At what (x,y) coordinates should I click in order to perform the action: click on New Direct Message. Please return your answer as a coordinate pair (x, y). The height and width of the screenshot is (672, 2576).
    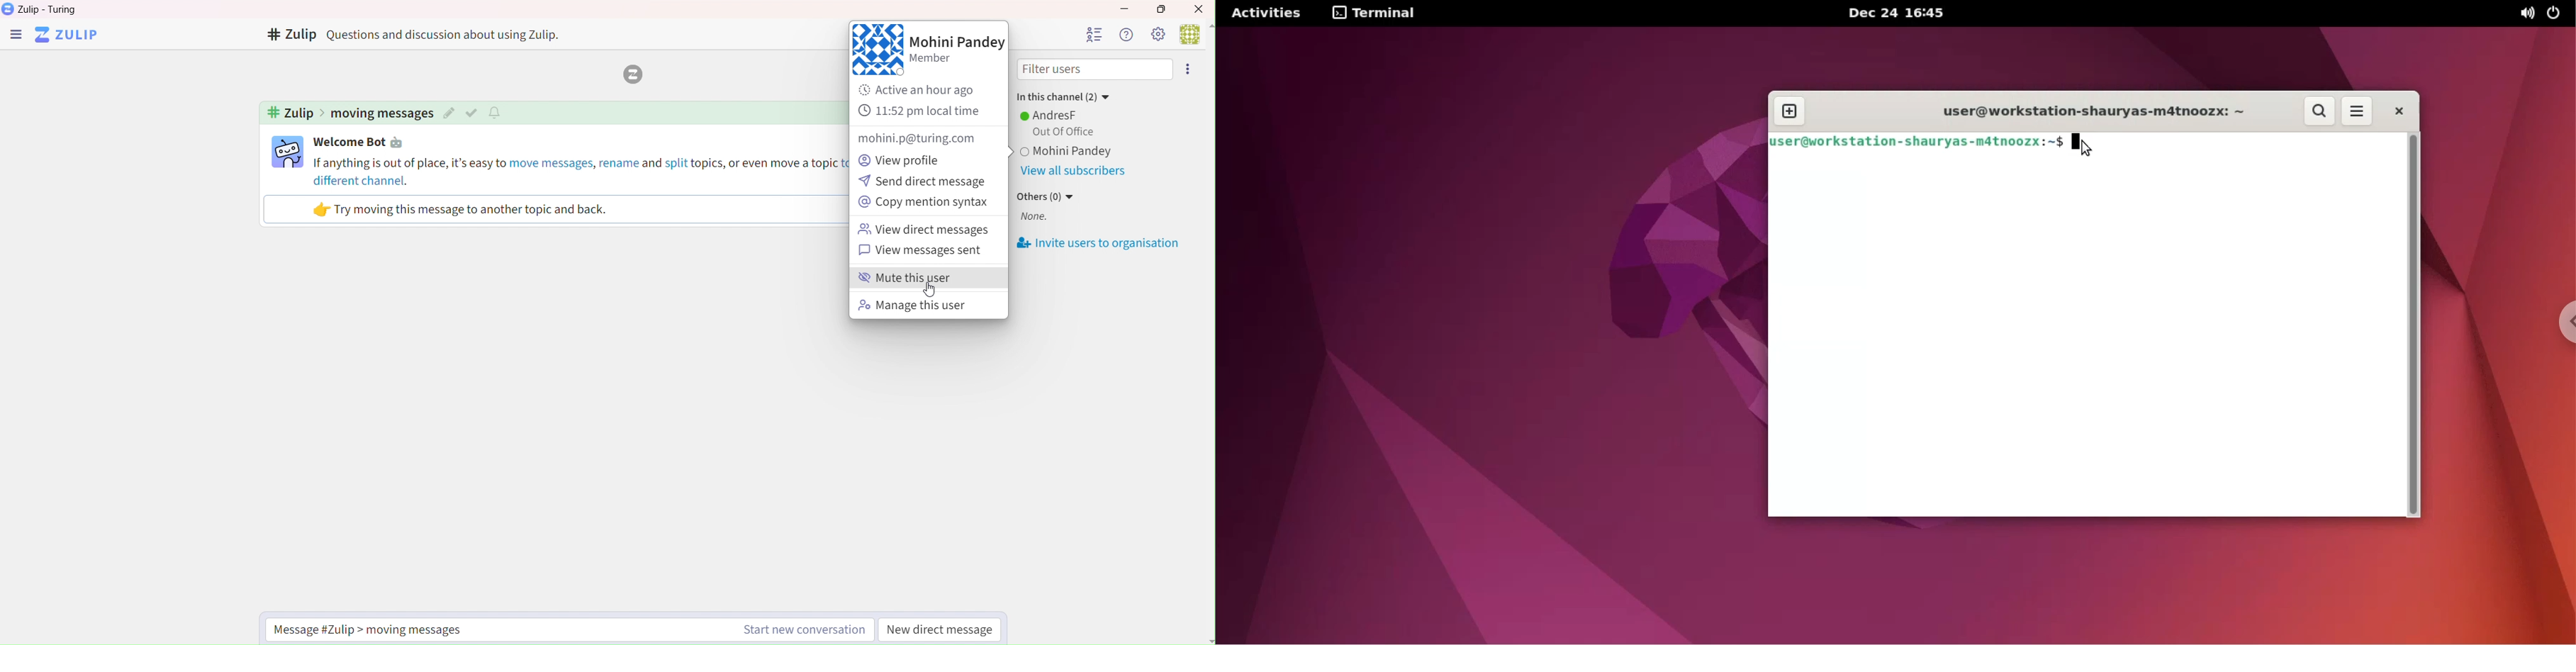
    Looking at the image, I should click on (941, 631).